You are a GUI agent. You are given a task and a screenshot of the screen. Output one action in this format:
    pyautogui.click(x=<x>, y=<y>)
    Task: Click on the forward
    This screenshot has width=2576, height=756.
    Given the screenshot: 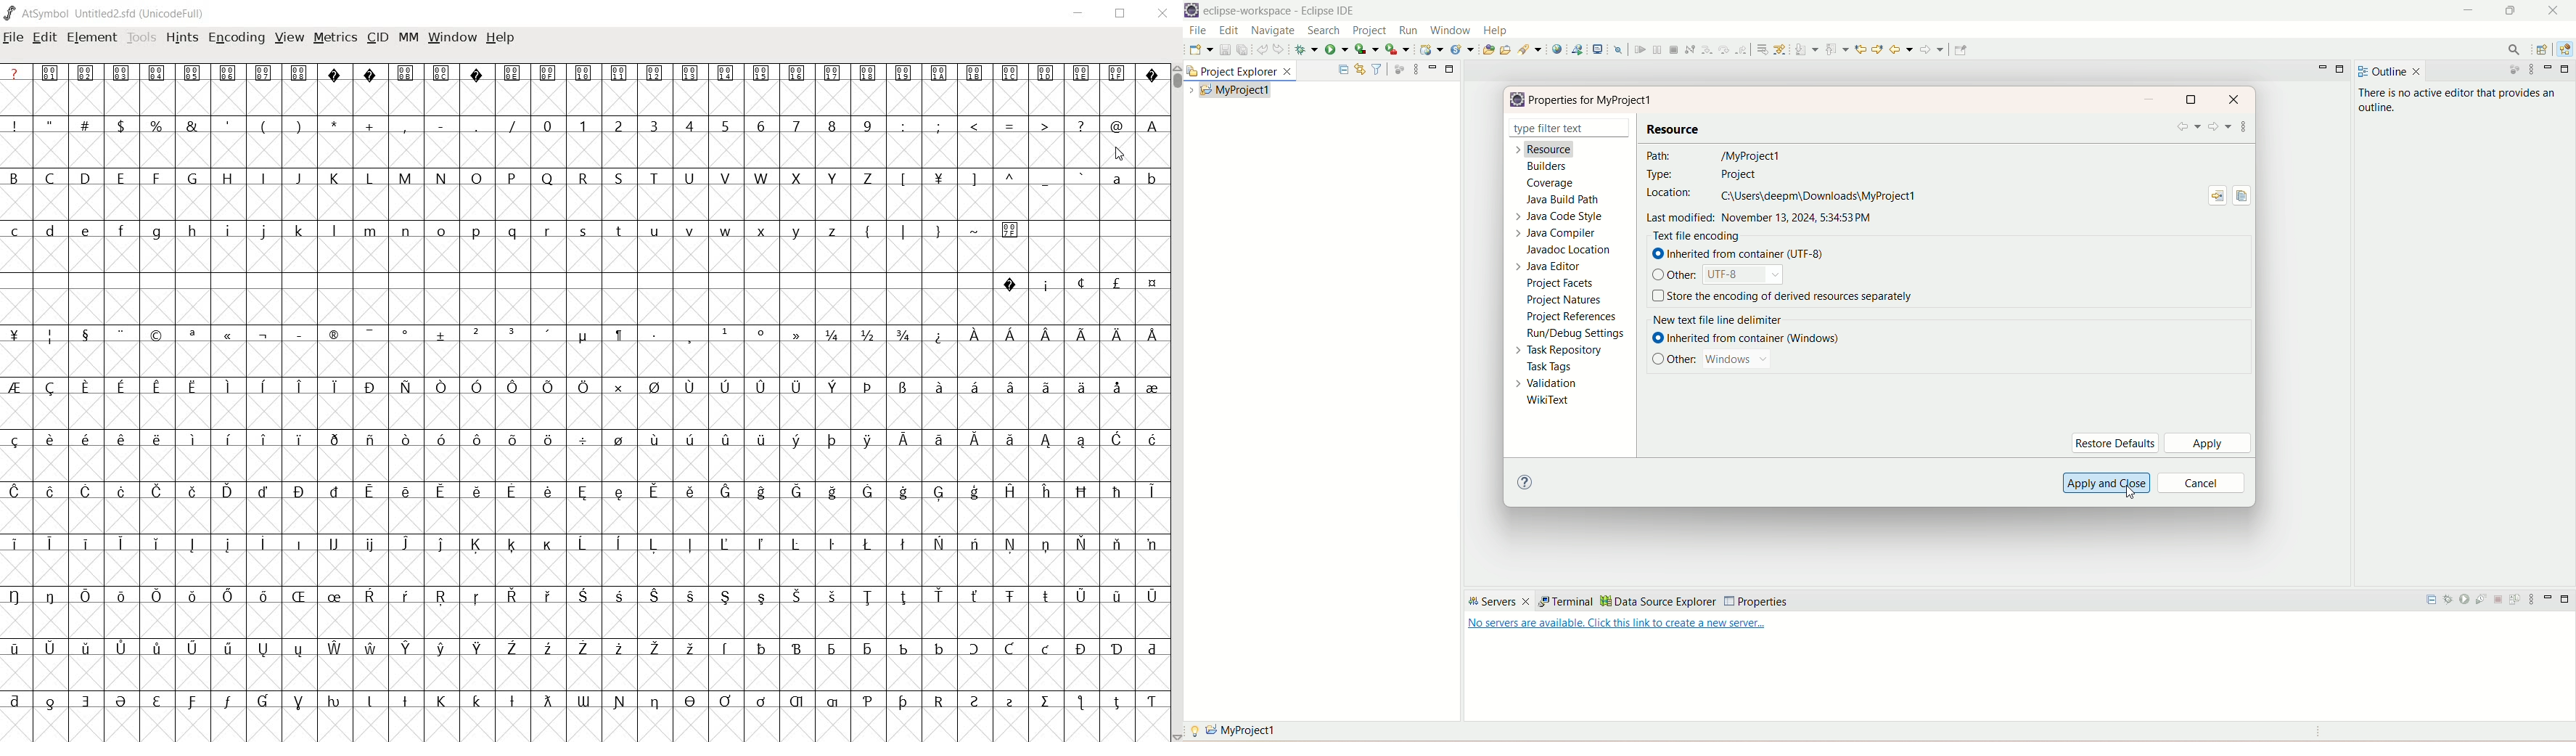 What is the action you would take?
    pyautogui.click(x=2220, y=129)
    